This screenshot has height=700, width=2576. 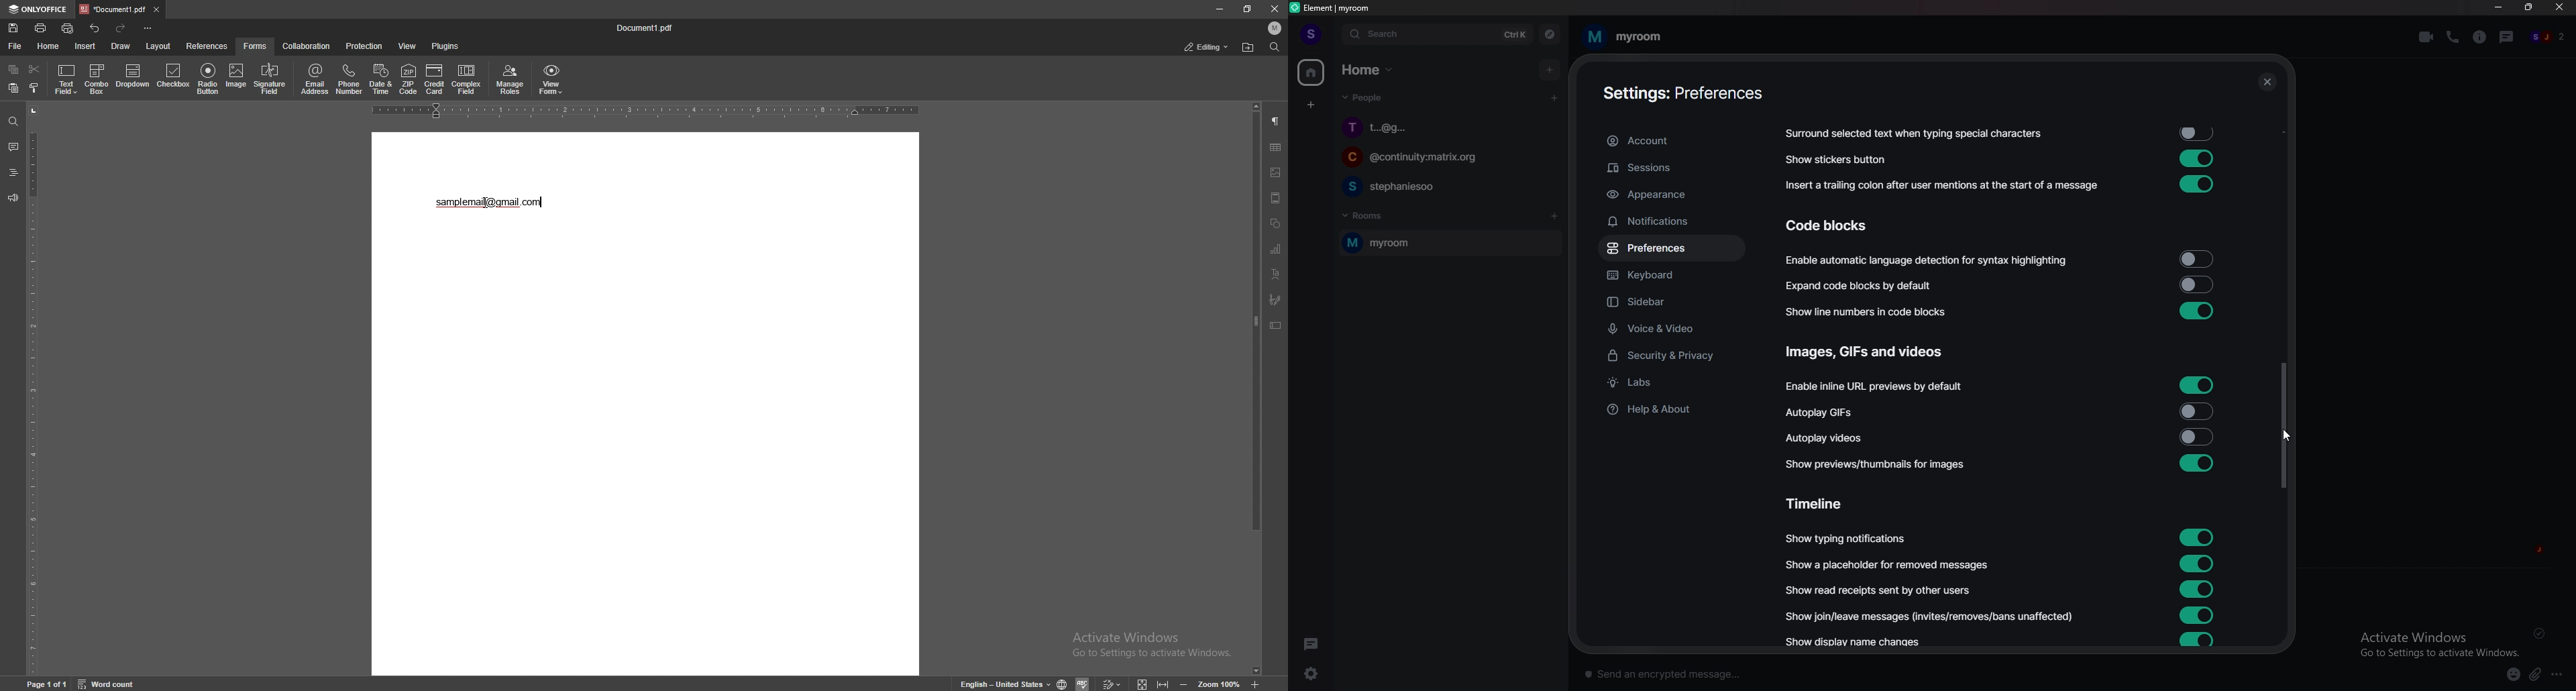 What do you see at coordinates (2198, 640) in the screenshot?
I see `toggle` at bounding box center [2198, 640].